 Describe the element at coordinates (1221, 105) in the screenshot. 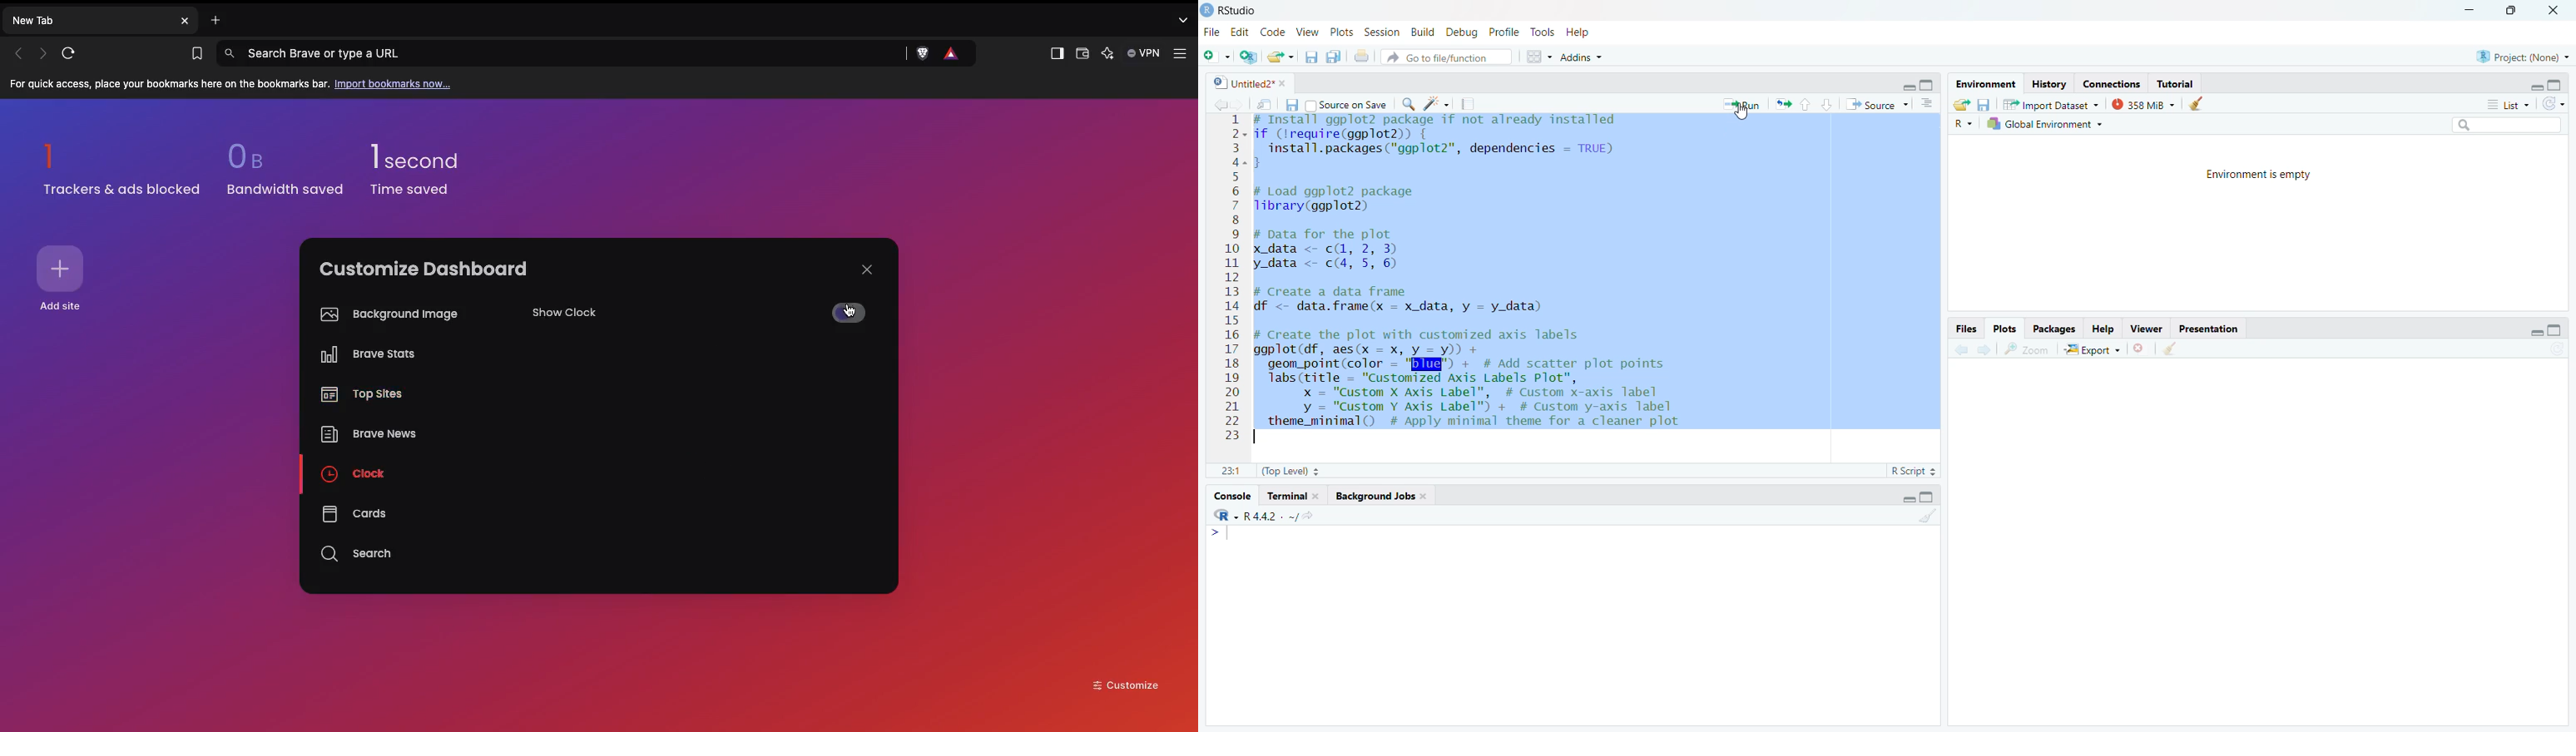

I see `back` at that location.